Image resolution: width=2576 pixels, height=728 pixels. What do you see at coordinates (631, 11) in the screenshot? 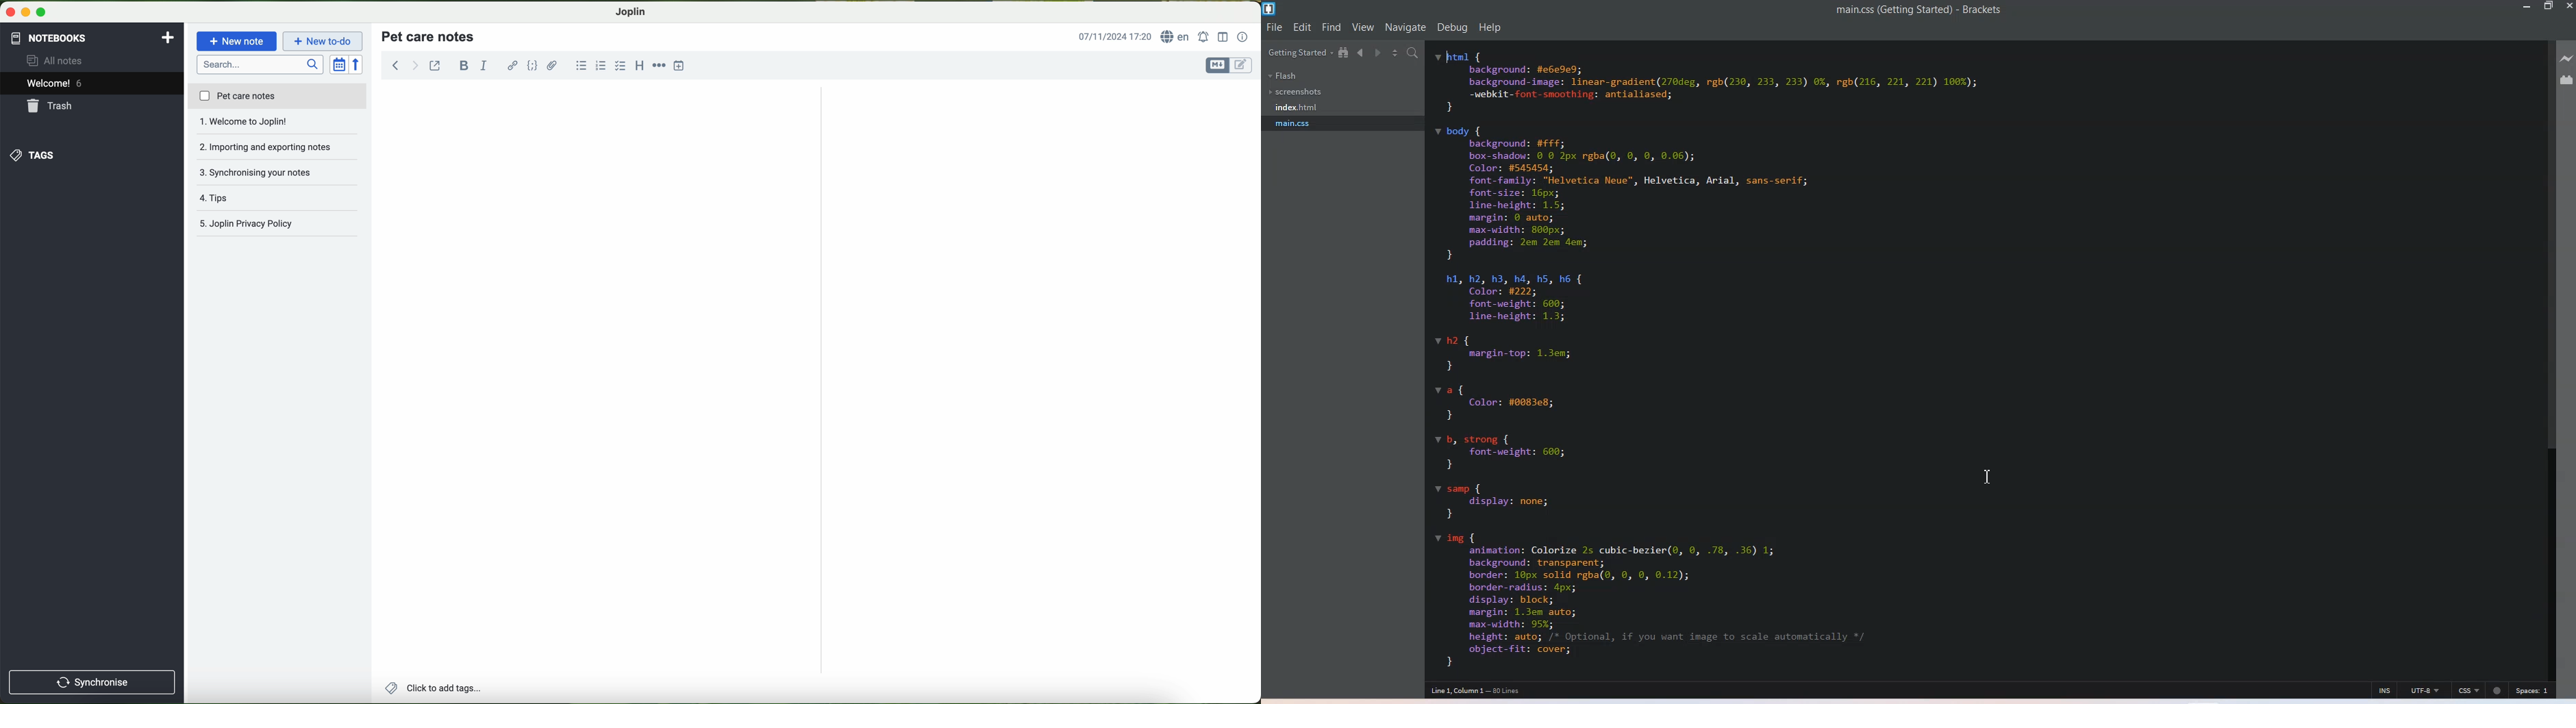
I see `Joplin` at bounding box center [631, 11].